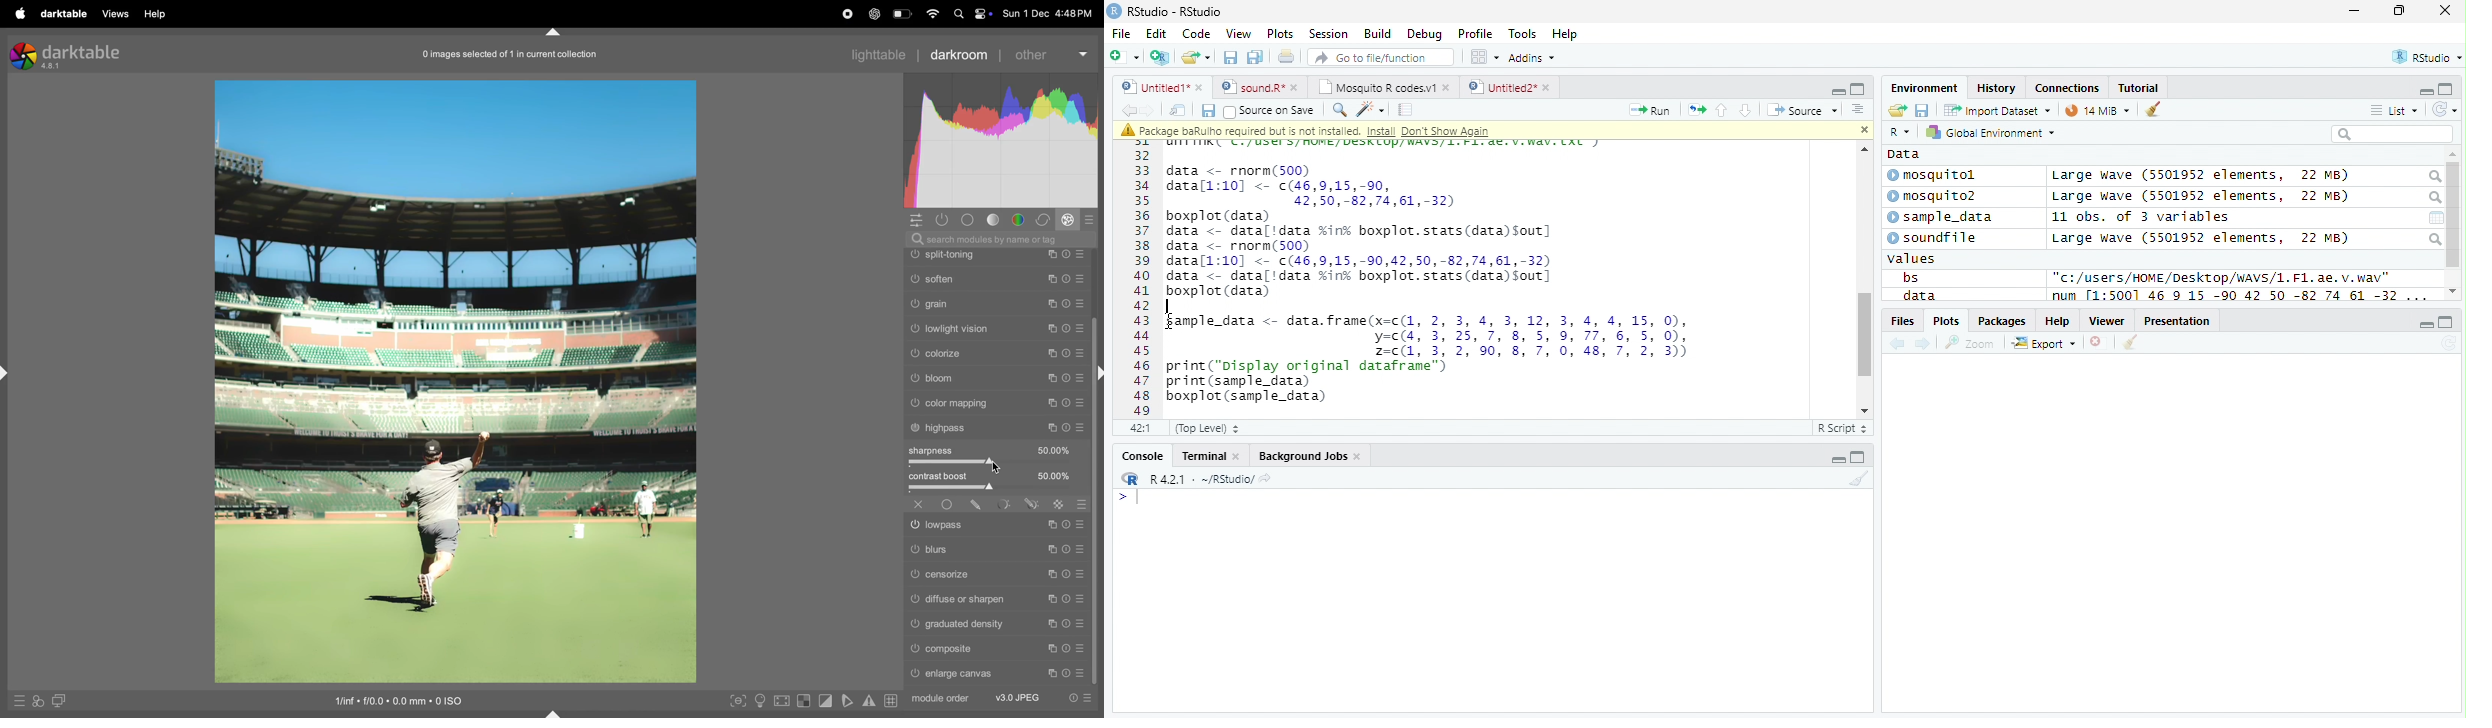  I want to click on Edit, so click(1157, 34).